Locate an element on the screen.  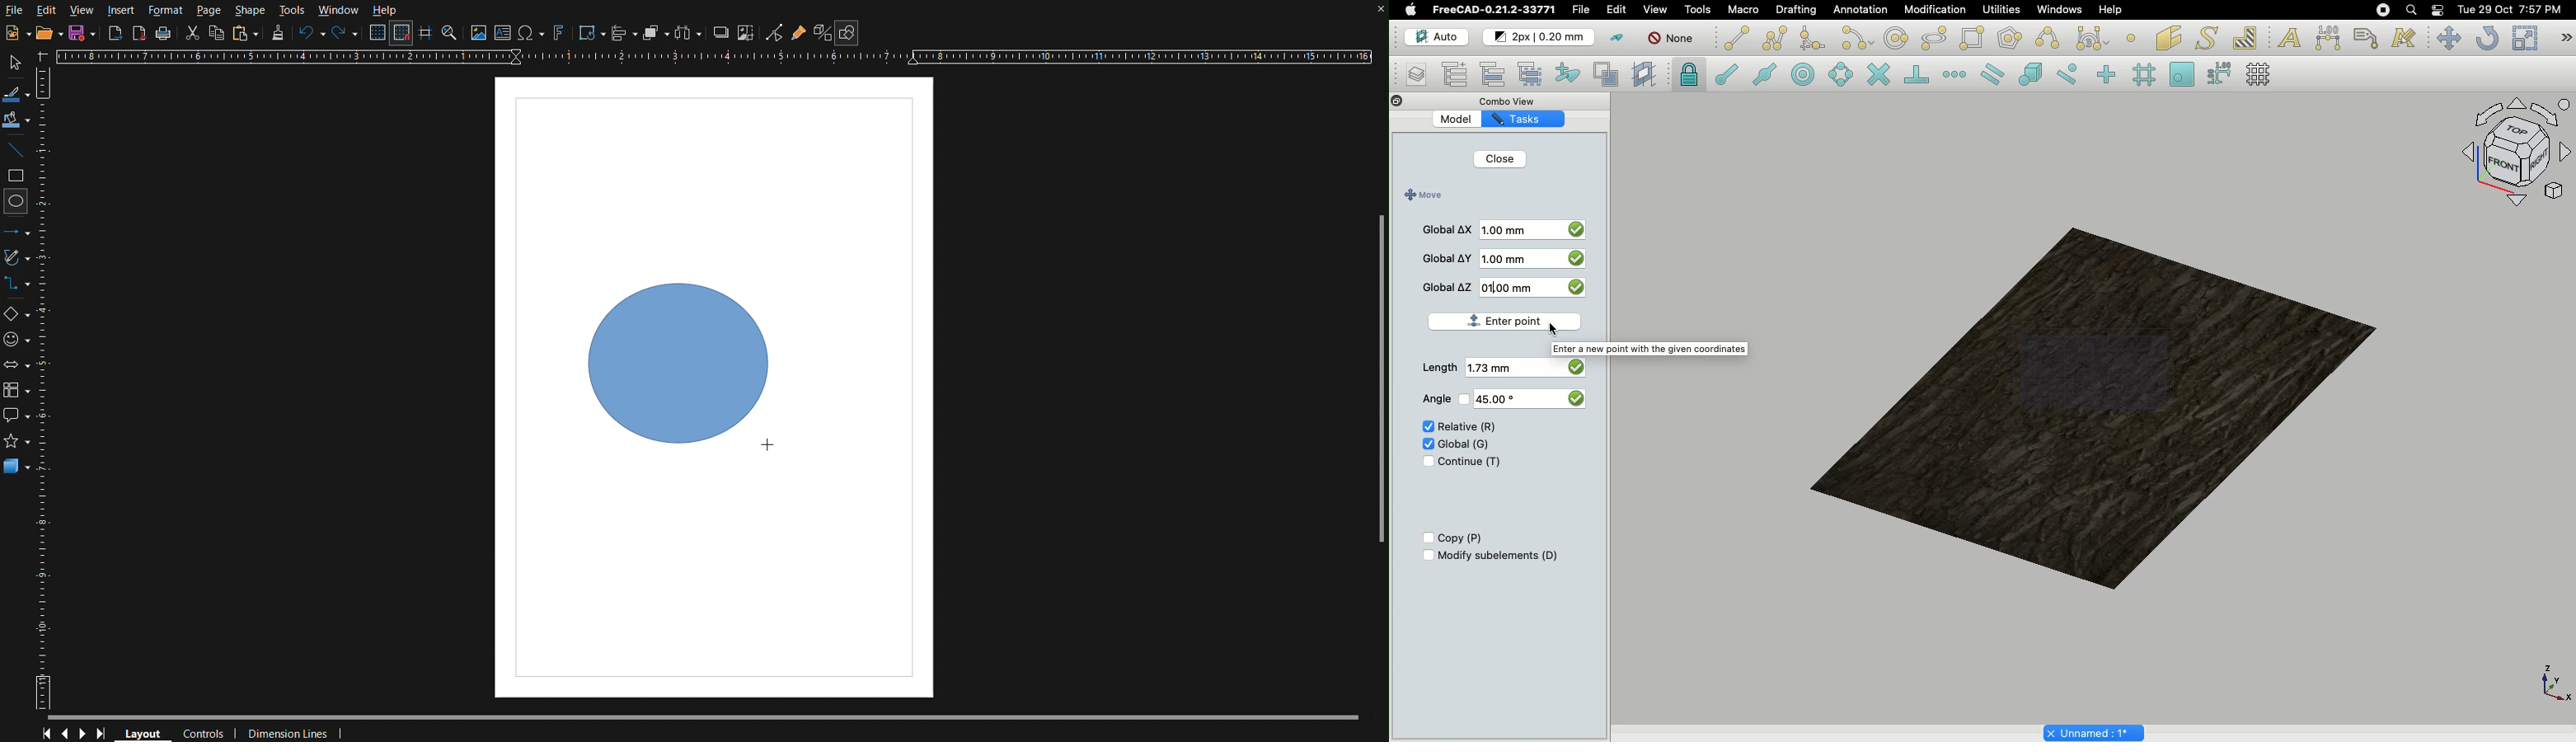
Basic Shapes is located at coordinates (16, 311).